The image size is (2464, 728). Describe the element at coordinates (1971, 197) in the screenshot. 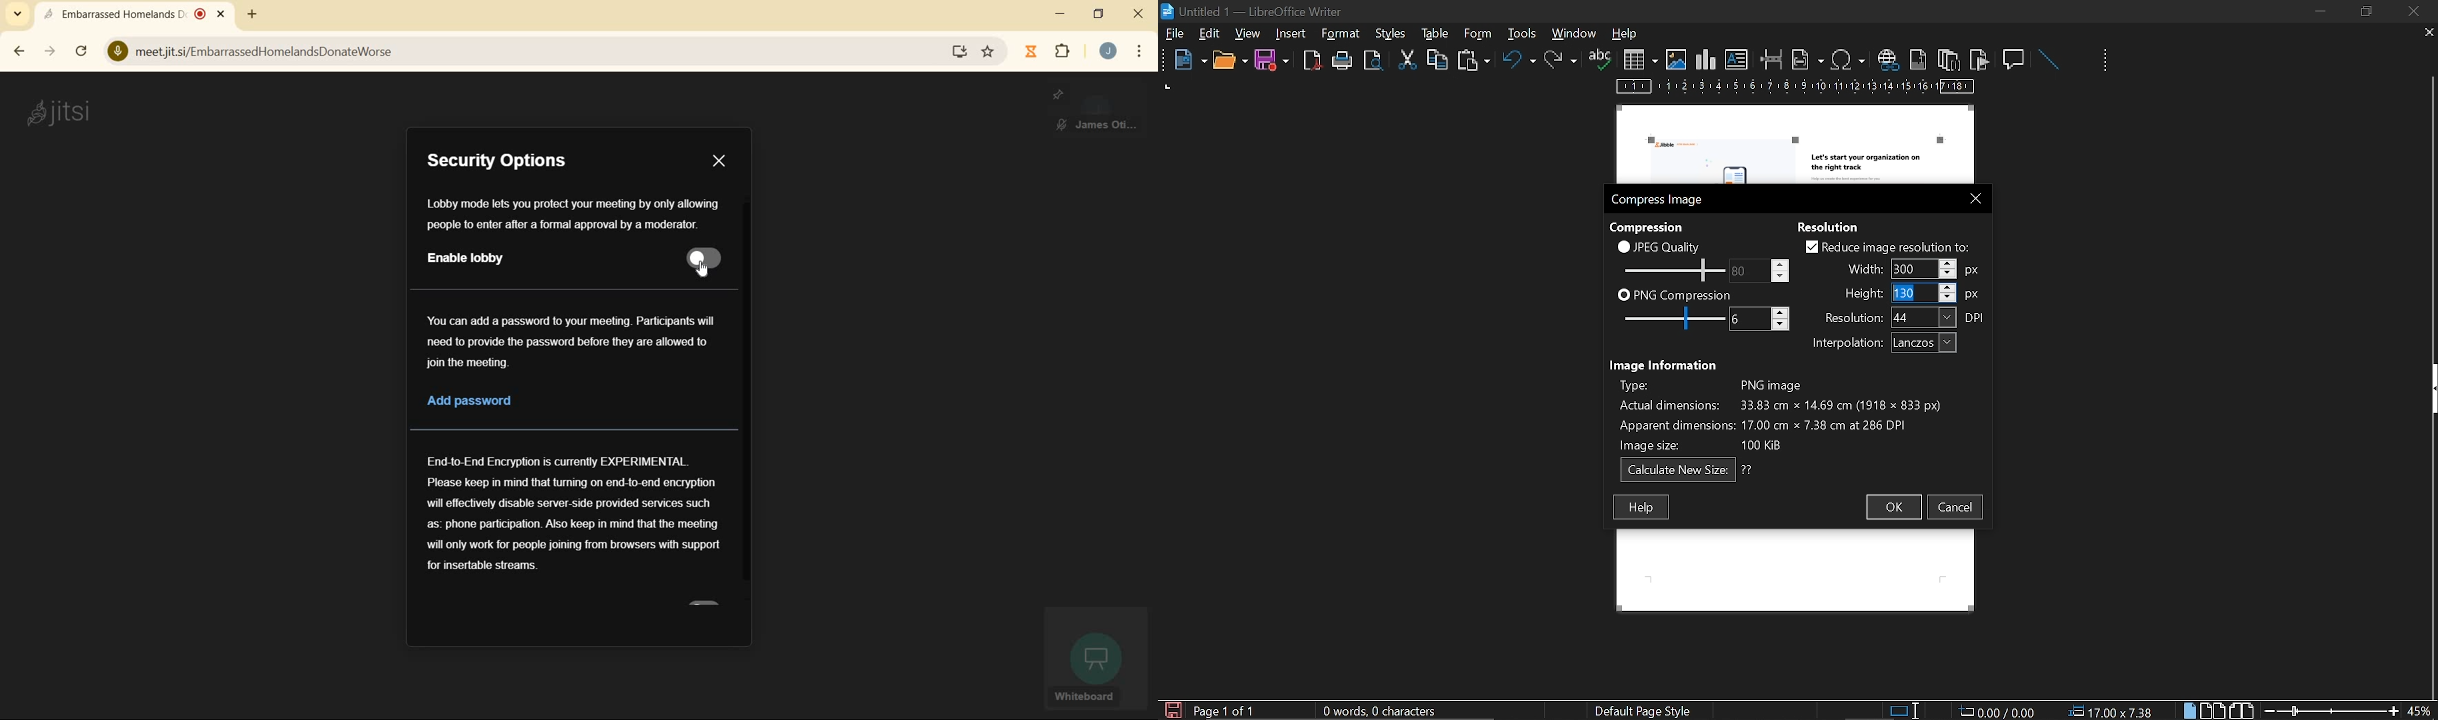

I see `close` at that location.